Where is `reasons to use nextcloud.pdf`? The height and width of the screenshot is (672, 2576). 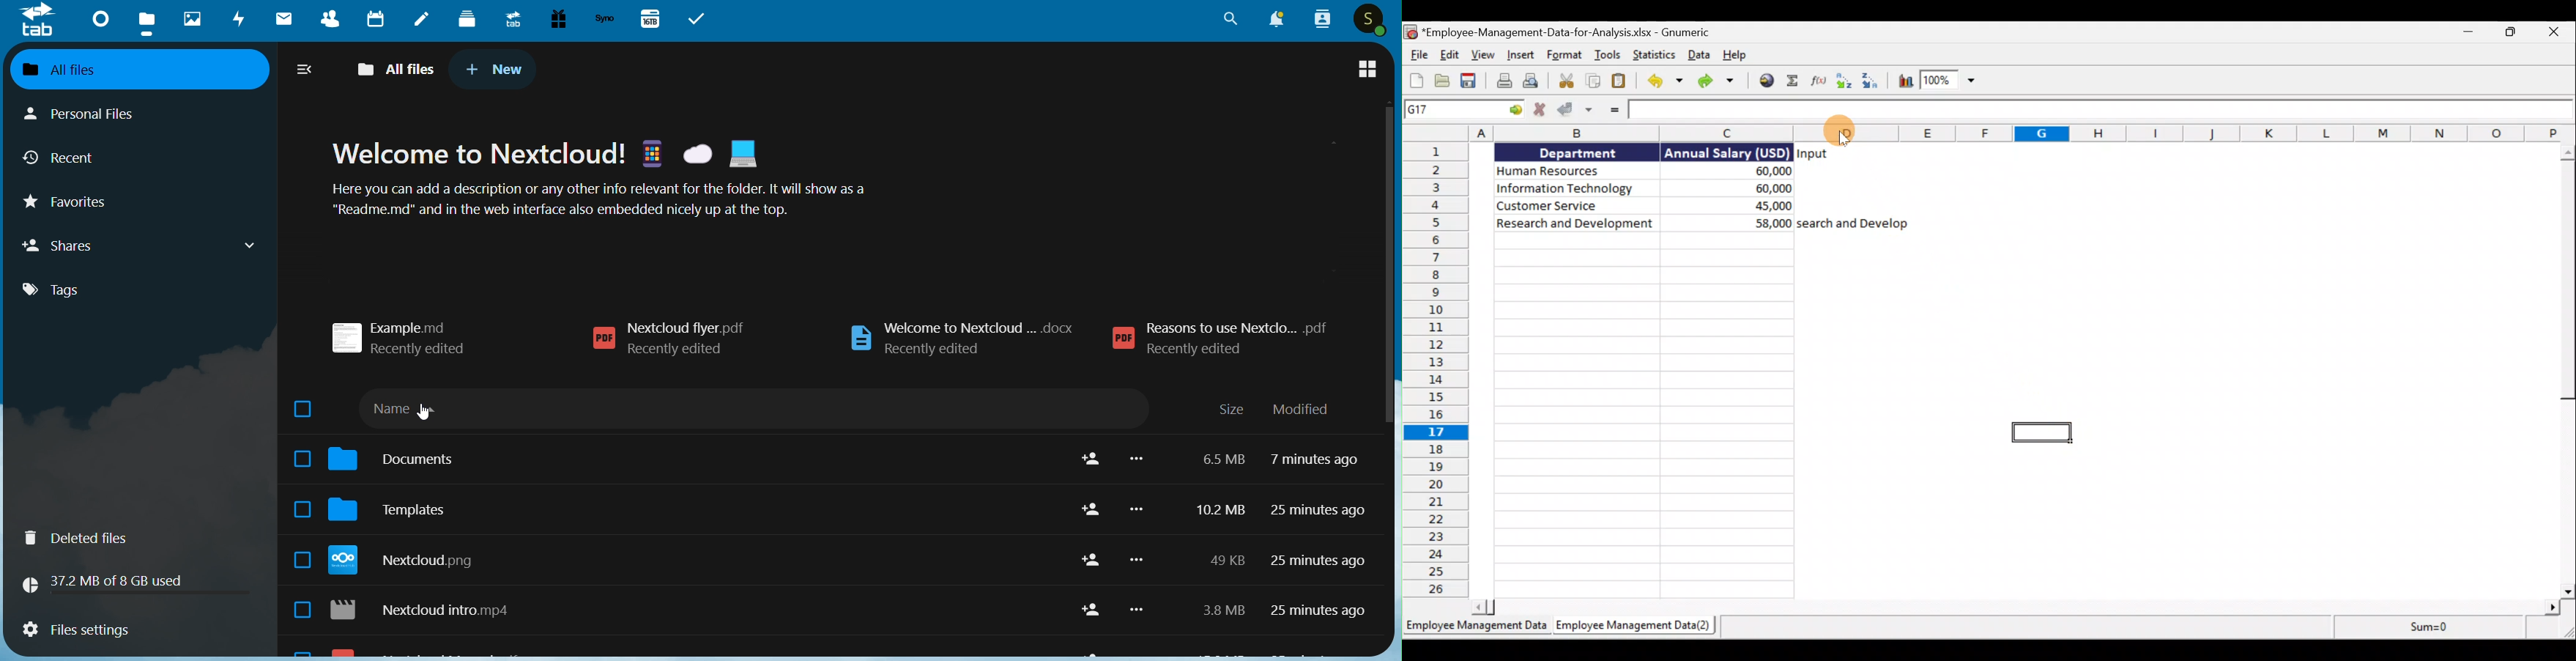 reasons to use nextcloud.pdf is located at coordinates (461, 611).